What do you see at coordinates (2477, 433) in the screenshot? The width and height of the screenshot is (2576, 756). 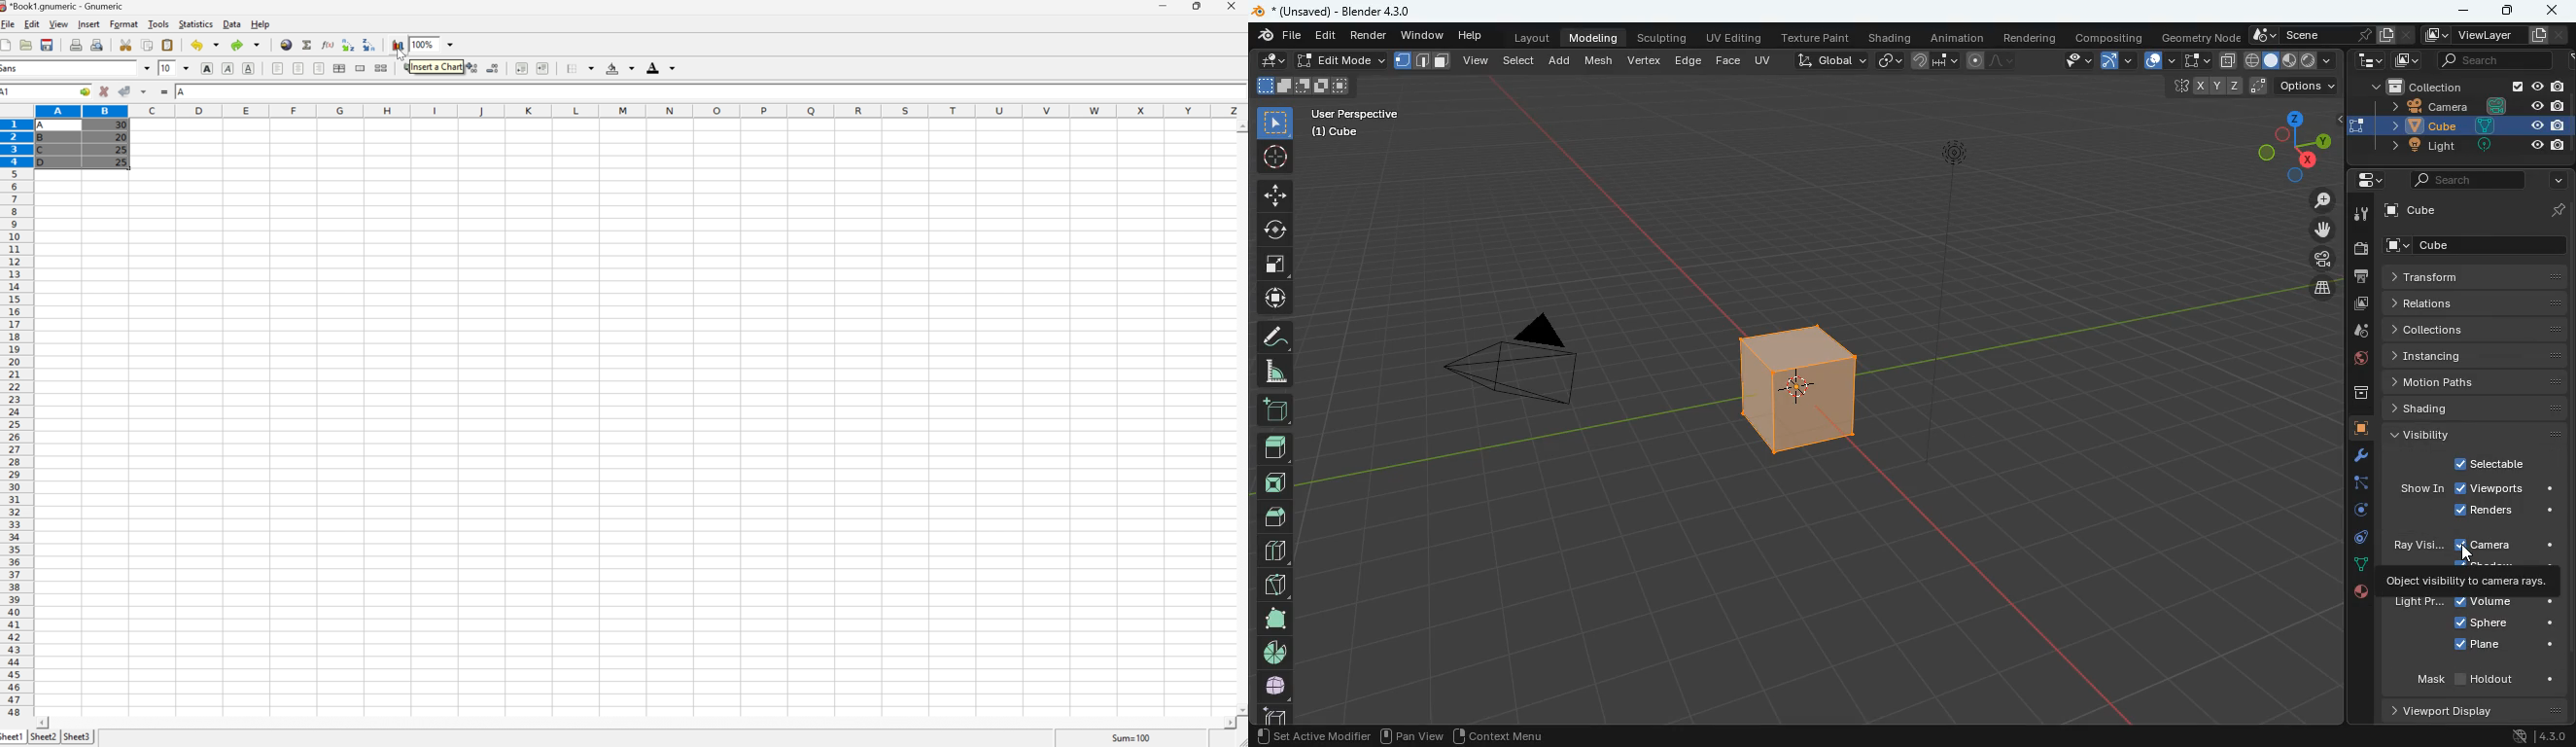 I see `visibility` at bounding box center [2477, 433].